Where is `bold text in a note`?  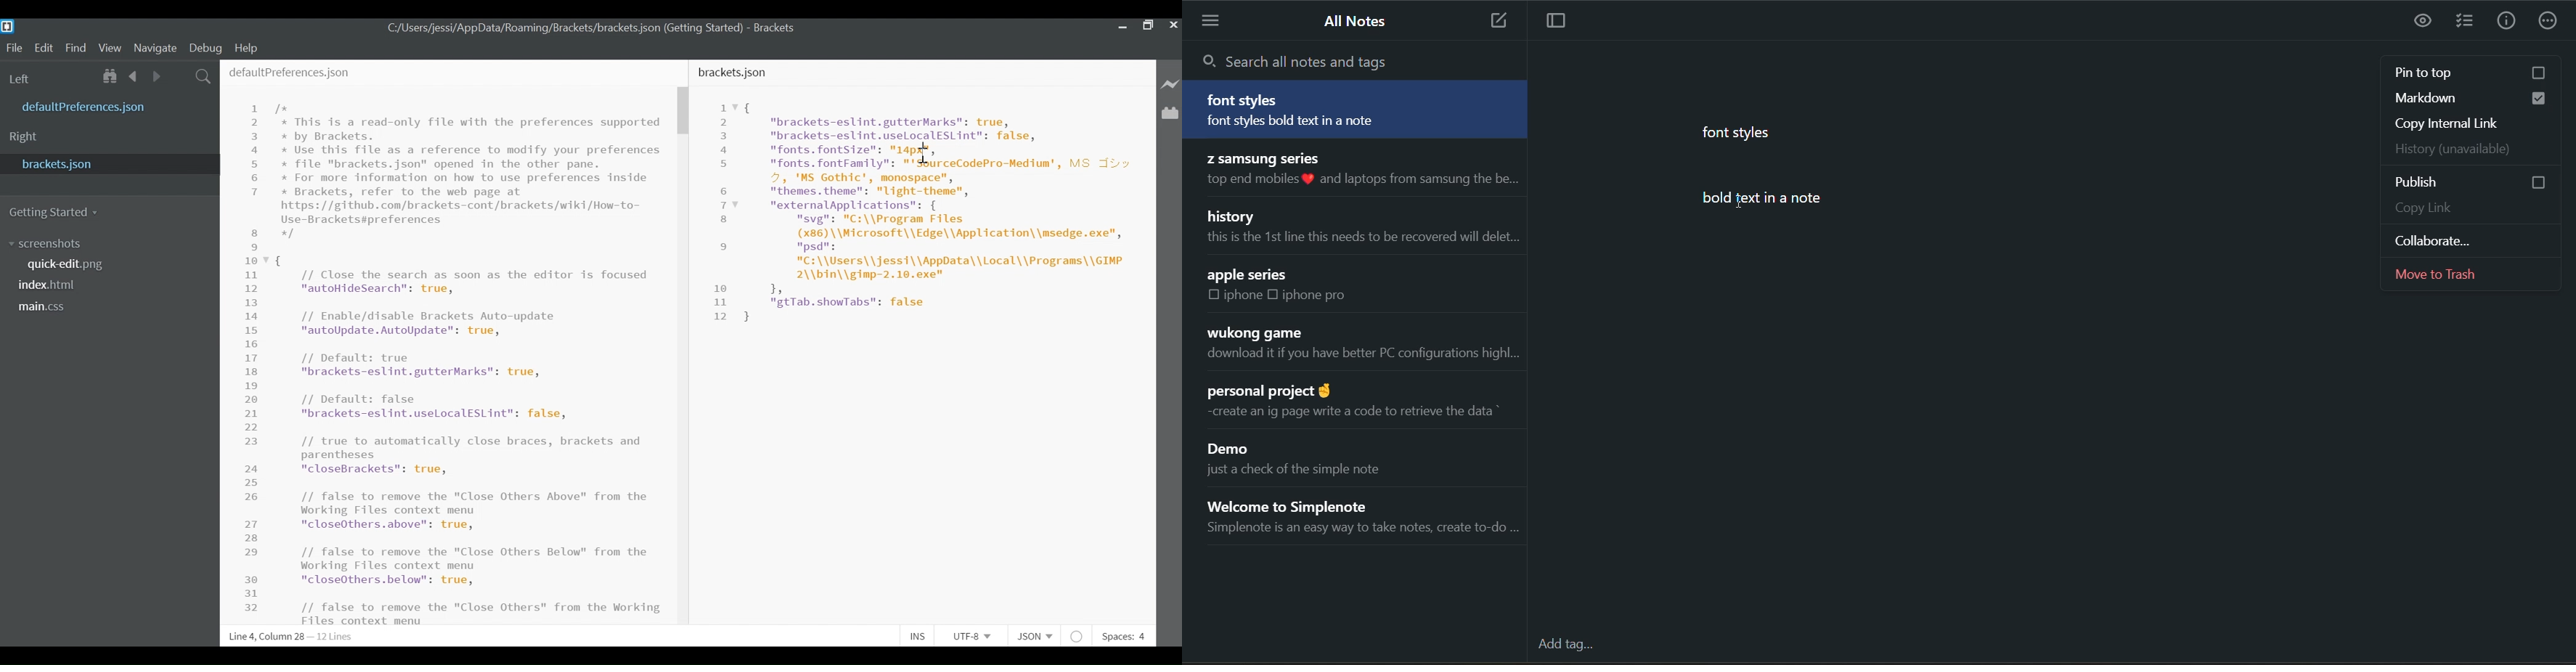
bold text in a note is located at coordinates (1780, 200).